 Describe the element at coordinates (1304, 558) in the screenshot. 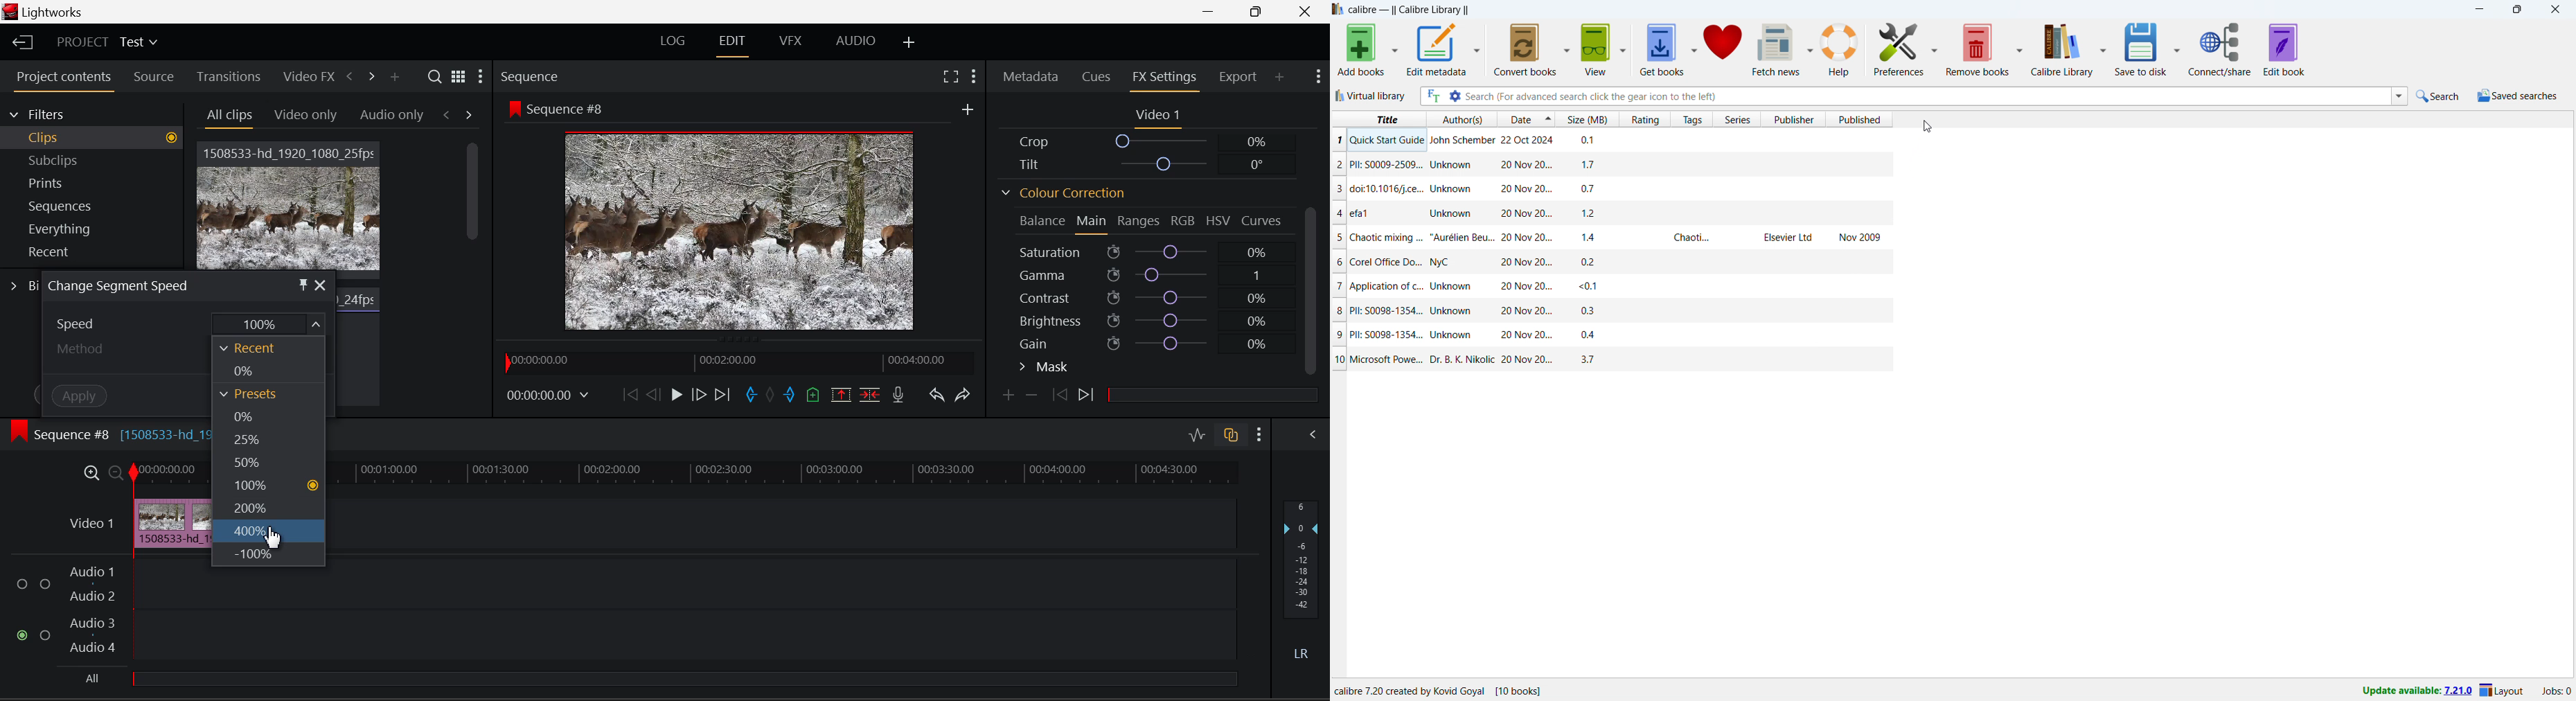

I see `Decibel Level` at that location.